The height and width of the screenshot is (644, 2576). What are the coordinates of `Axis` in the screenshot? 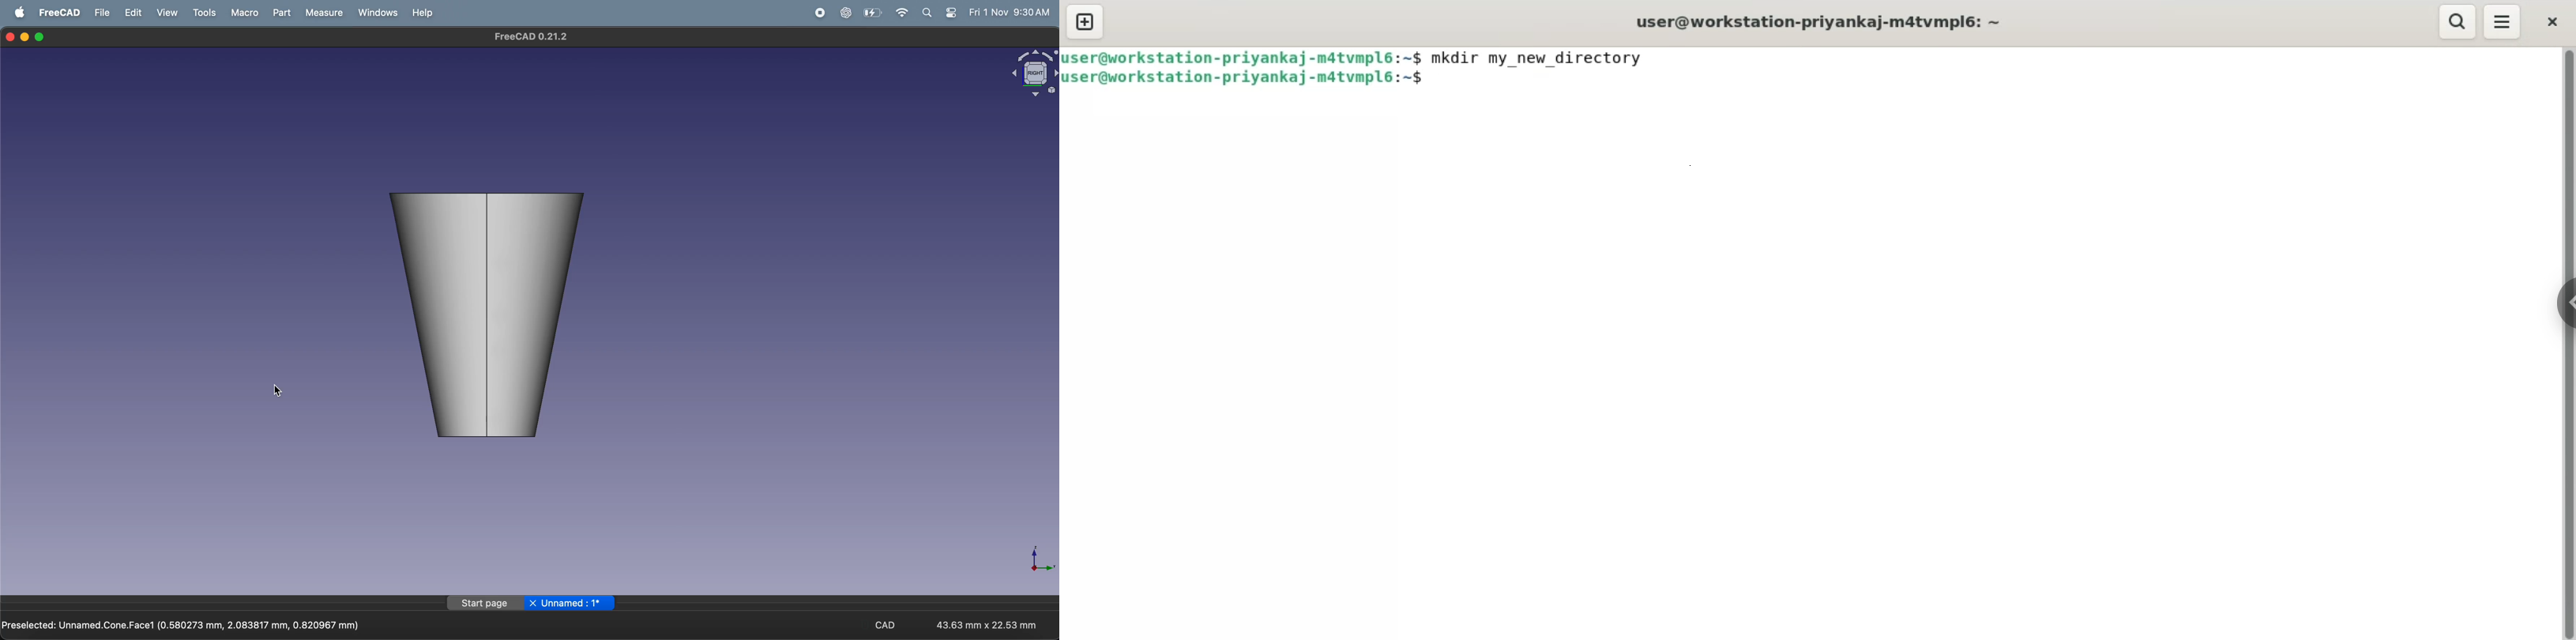 It's located at (1035, 555).